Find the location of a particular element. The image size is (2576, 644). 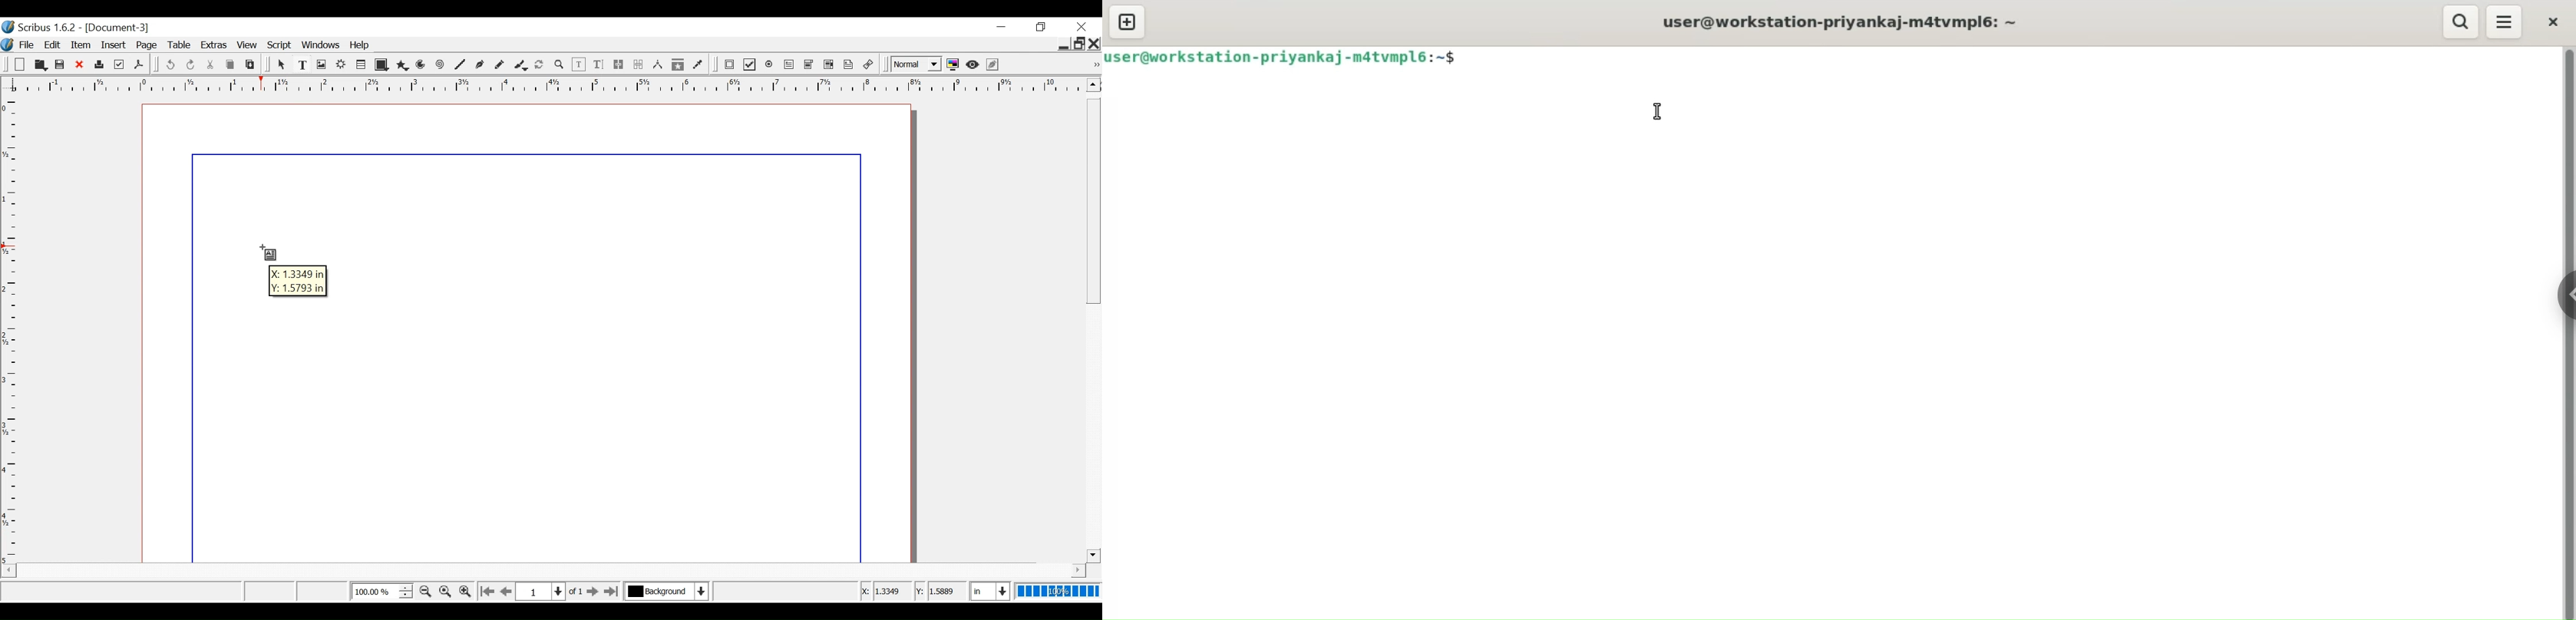

Horizontal ruler is located at coordinates (540, 85).